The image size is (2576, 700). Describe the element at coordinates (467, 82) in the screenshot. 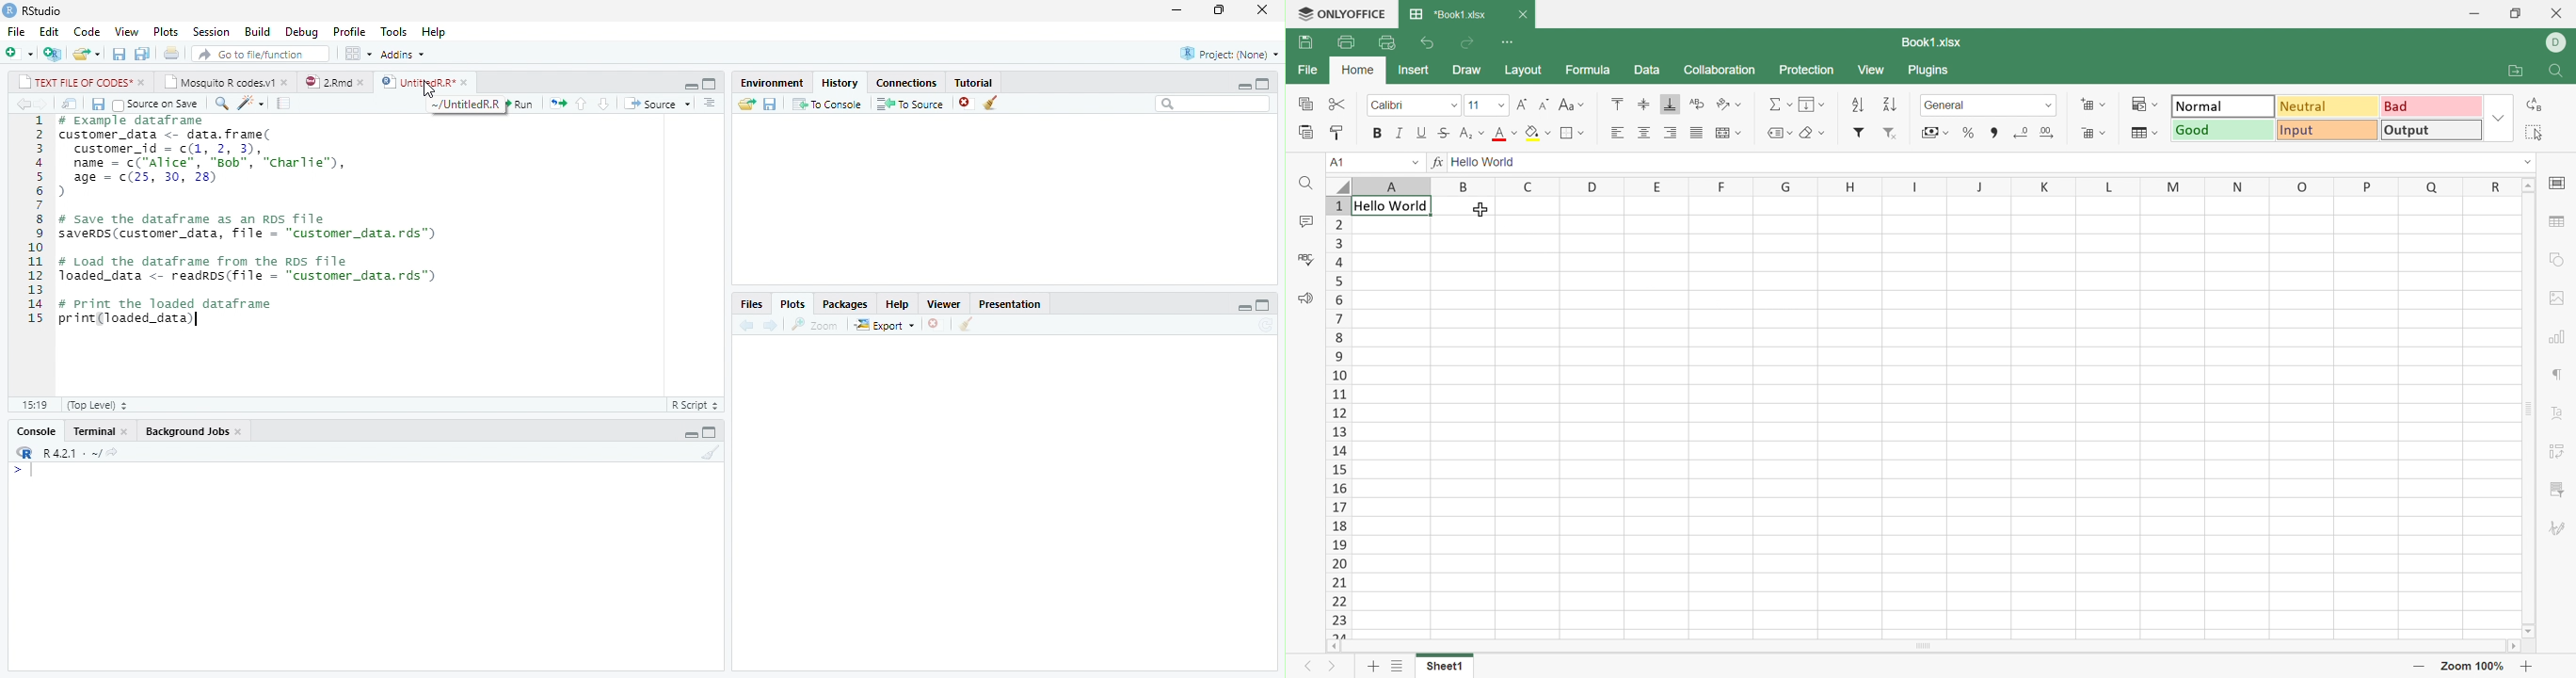

I see `close` at that location.